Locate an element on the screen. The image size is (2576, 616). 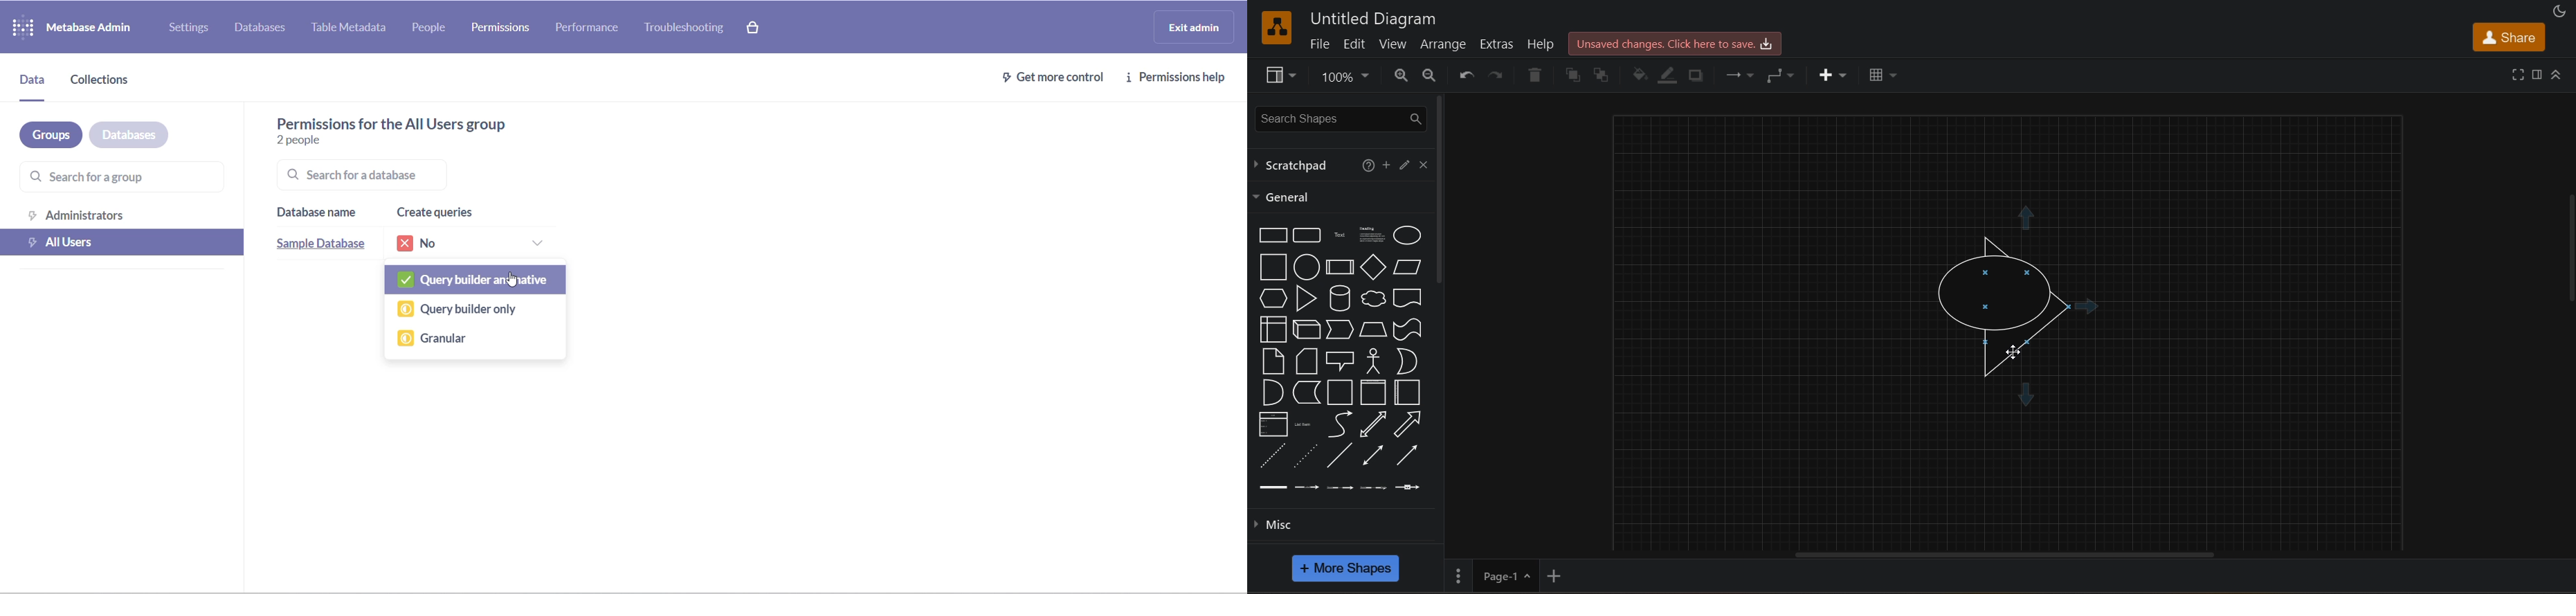
insert is located at coordinates (1838, 76).